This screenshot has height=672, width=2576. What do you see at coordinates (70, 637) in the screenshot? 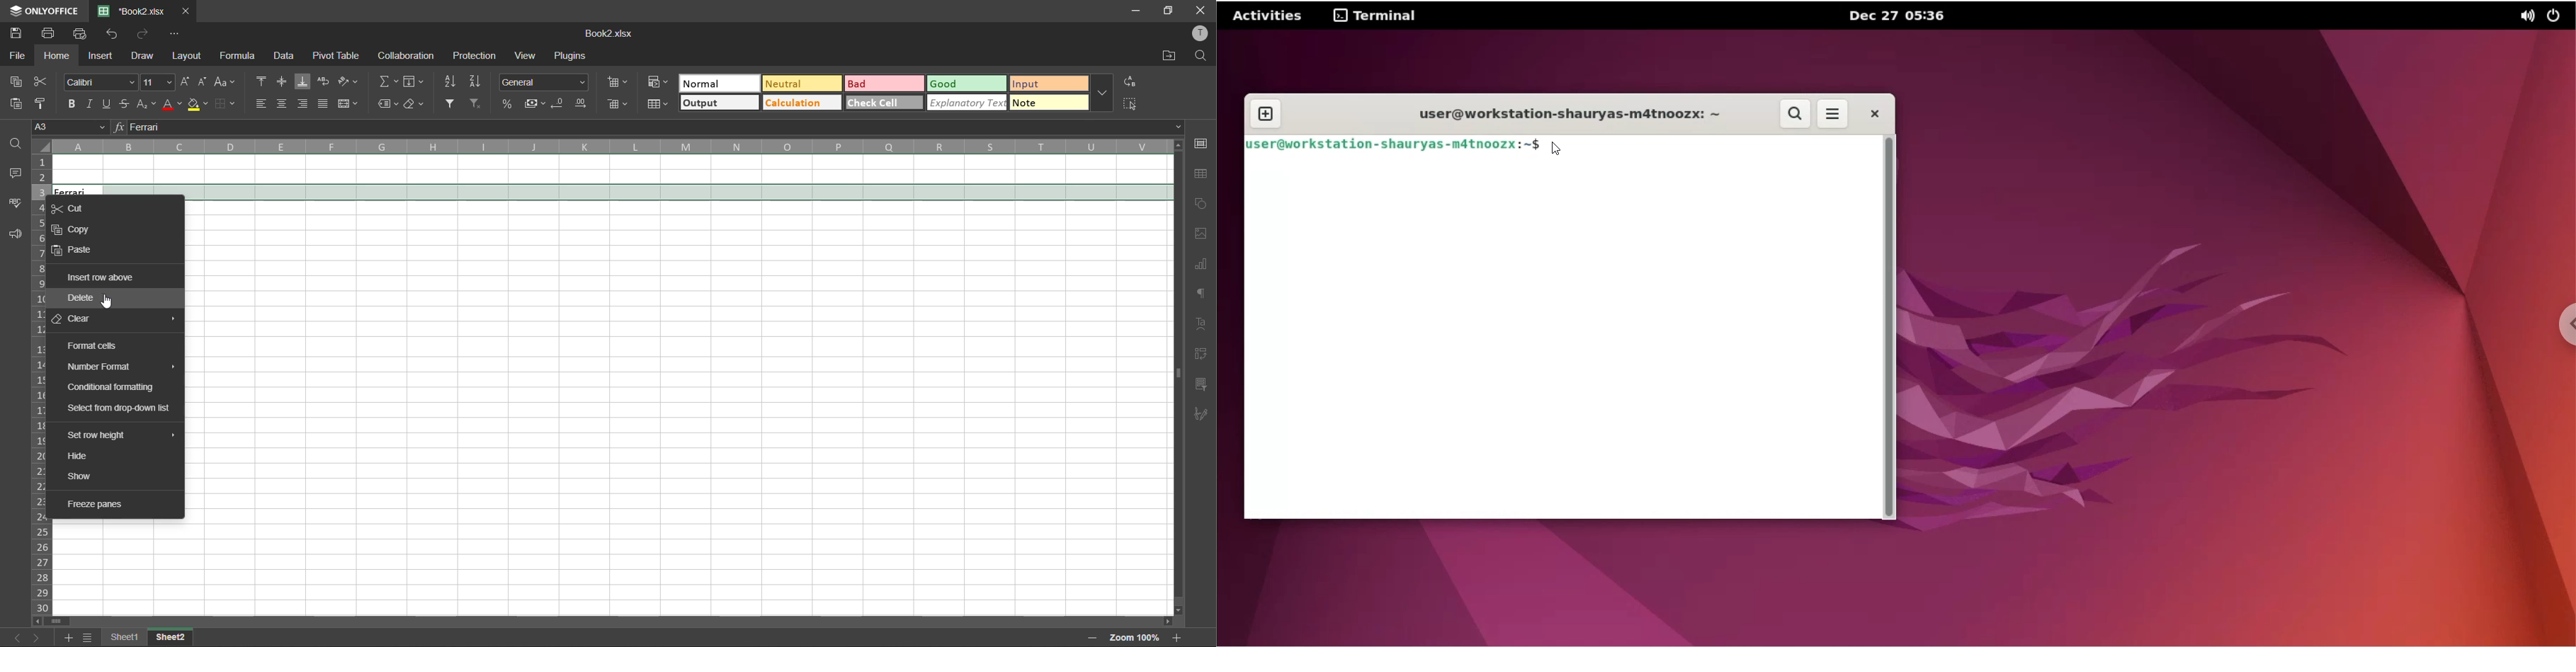
I see `add sheet` at bounding box center [70, 637].